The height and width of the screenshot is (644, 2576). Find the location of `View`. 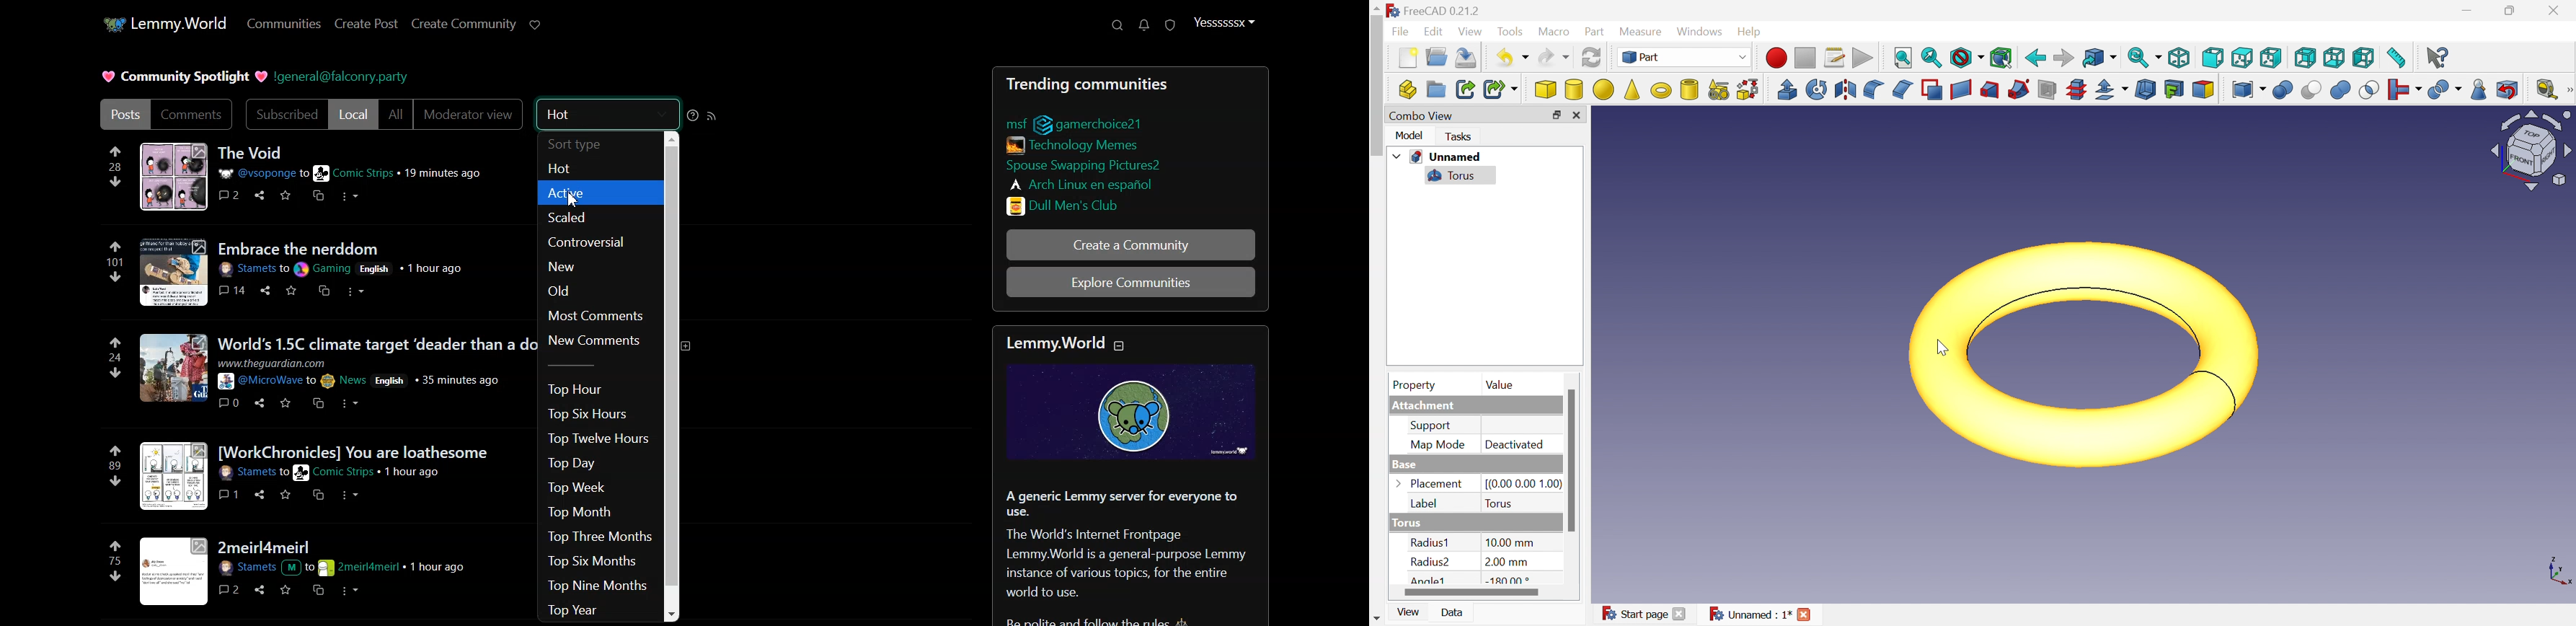

View is located at coordinates (1471, 31).